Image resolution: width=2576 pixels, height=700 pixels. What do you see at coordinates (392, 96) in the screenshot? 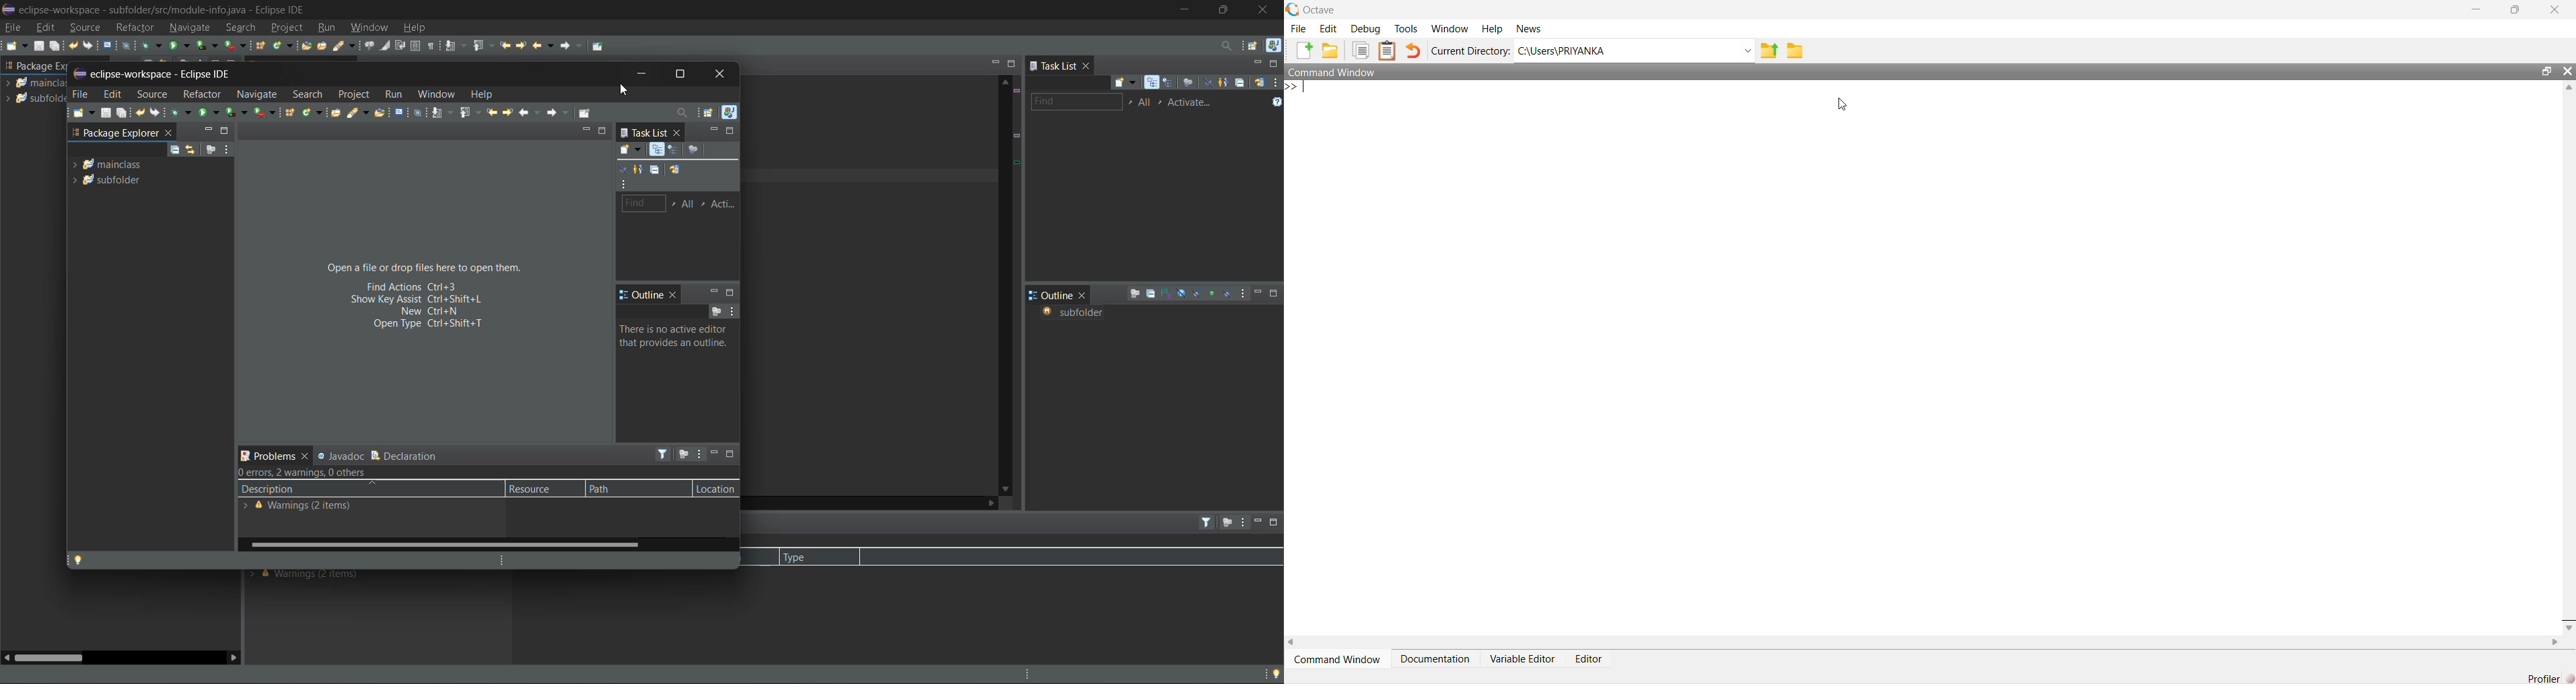
I see `run` at bounding box center [392, 96].